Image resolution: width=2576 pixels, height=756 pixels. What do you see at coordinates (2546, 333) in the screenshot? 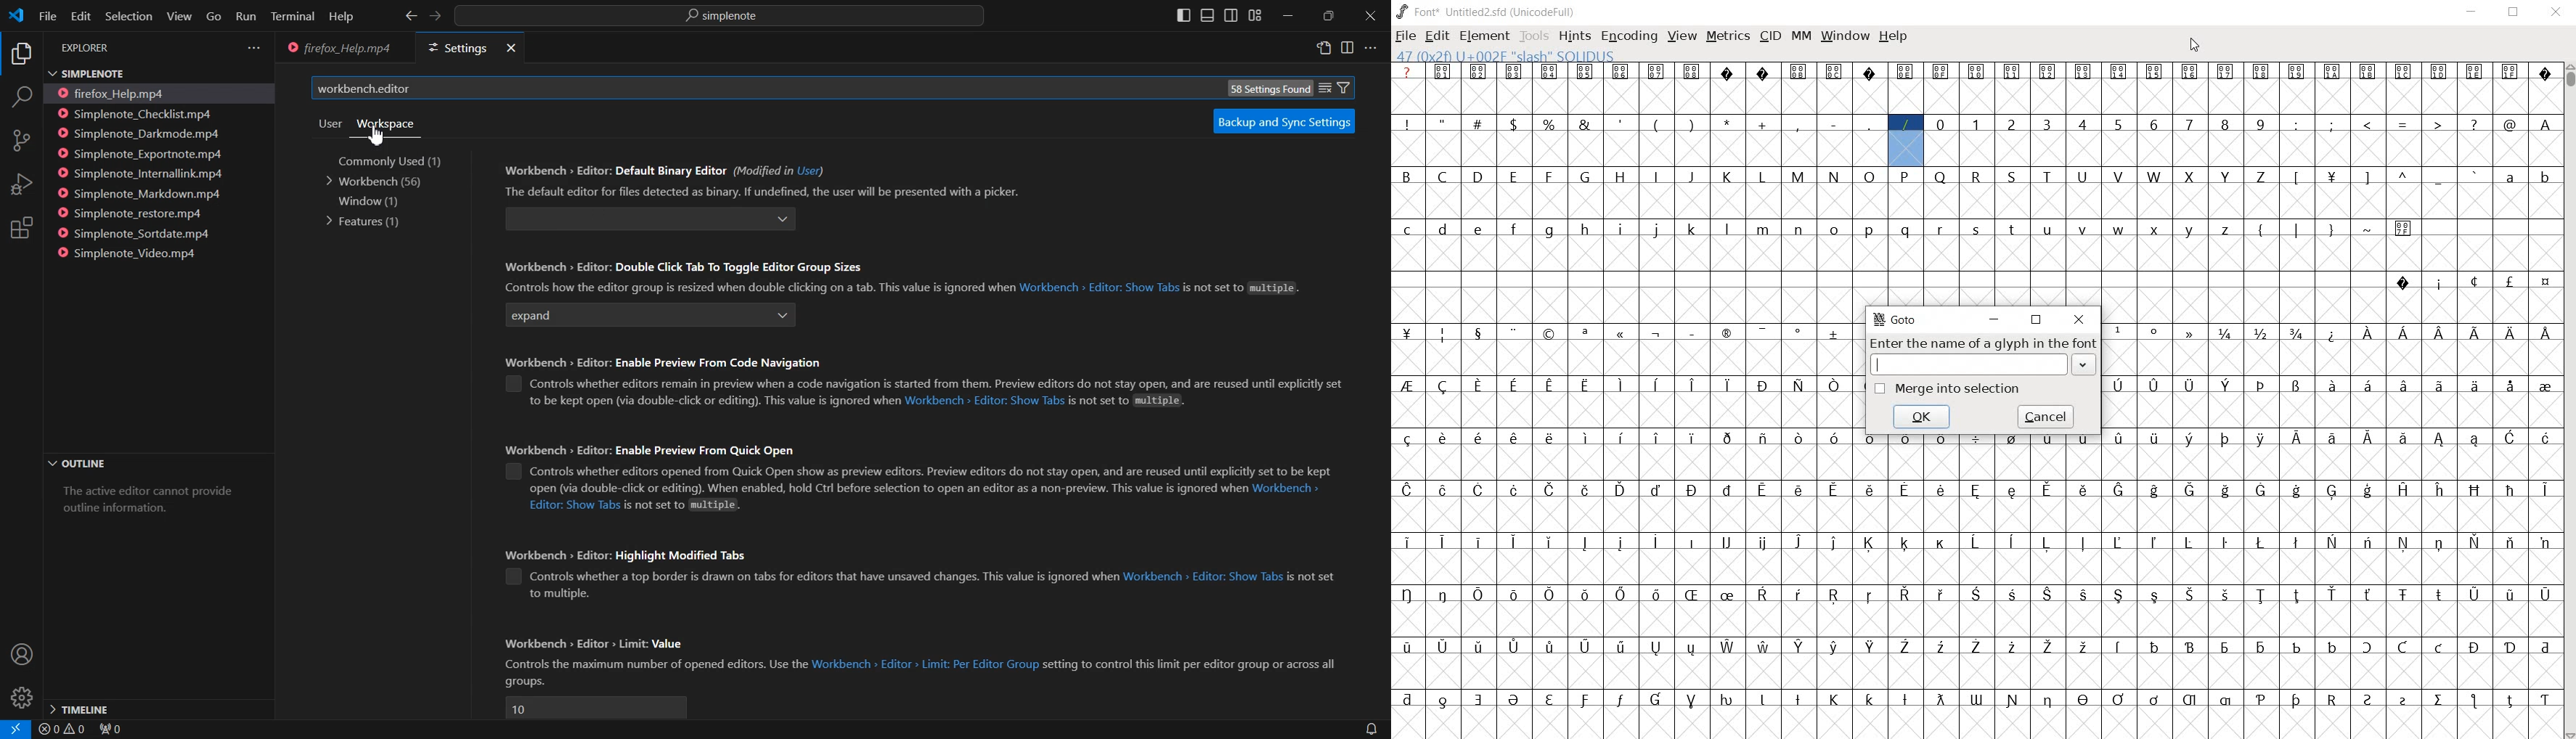
I see `glyph` at bounding box center [2546, 333].